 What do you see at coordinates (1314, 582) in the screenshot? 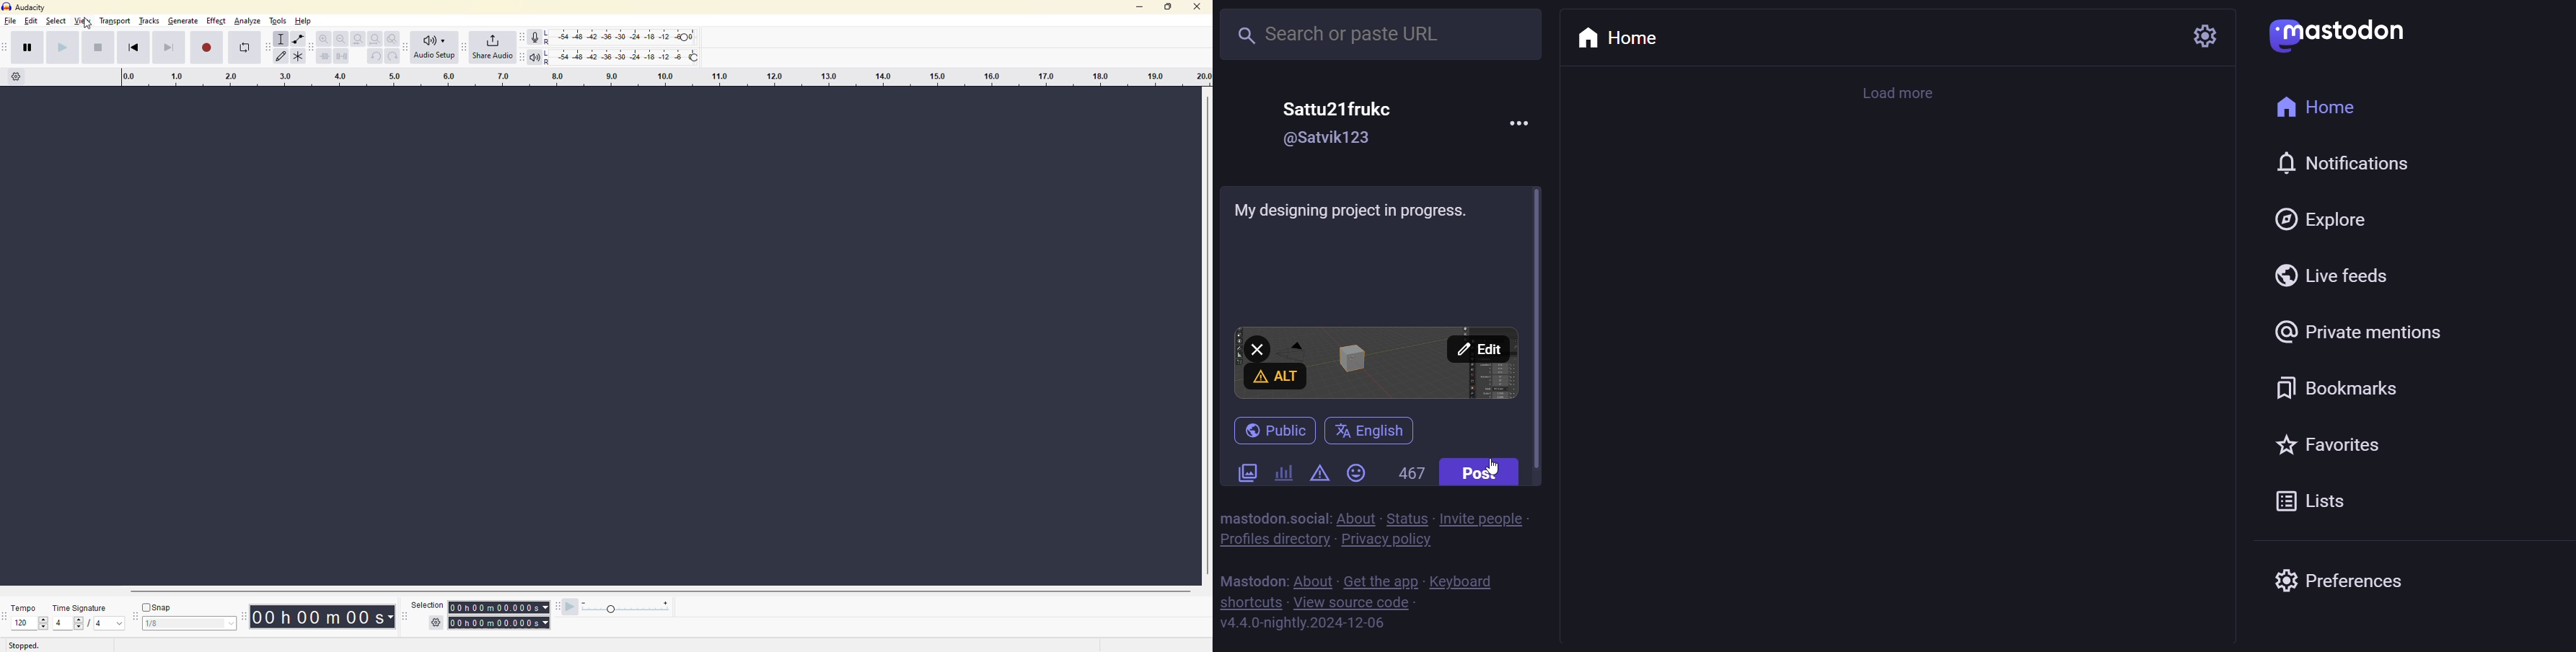
I see `about` at bounding box center [1314, 582].